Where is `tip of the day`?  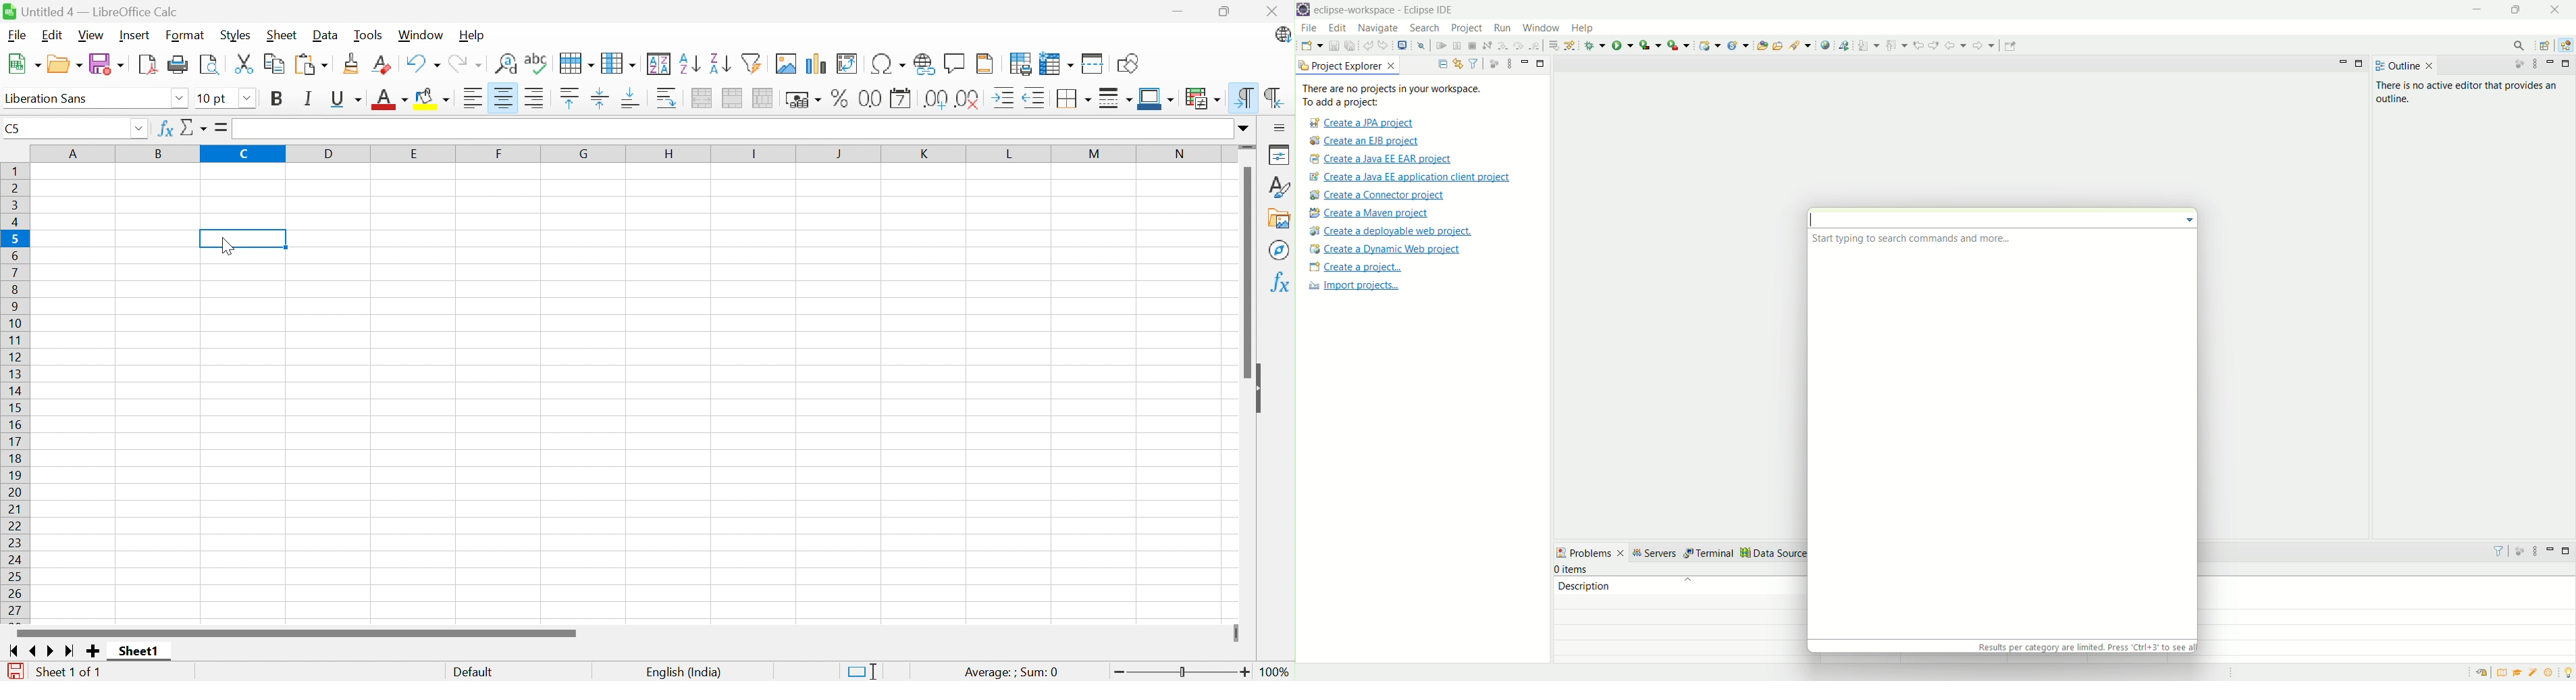 tip of the day is located at coordinates (2568, 672).